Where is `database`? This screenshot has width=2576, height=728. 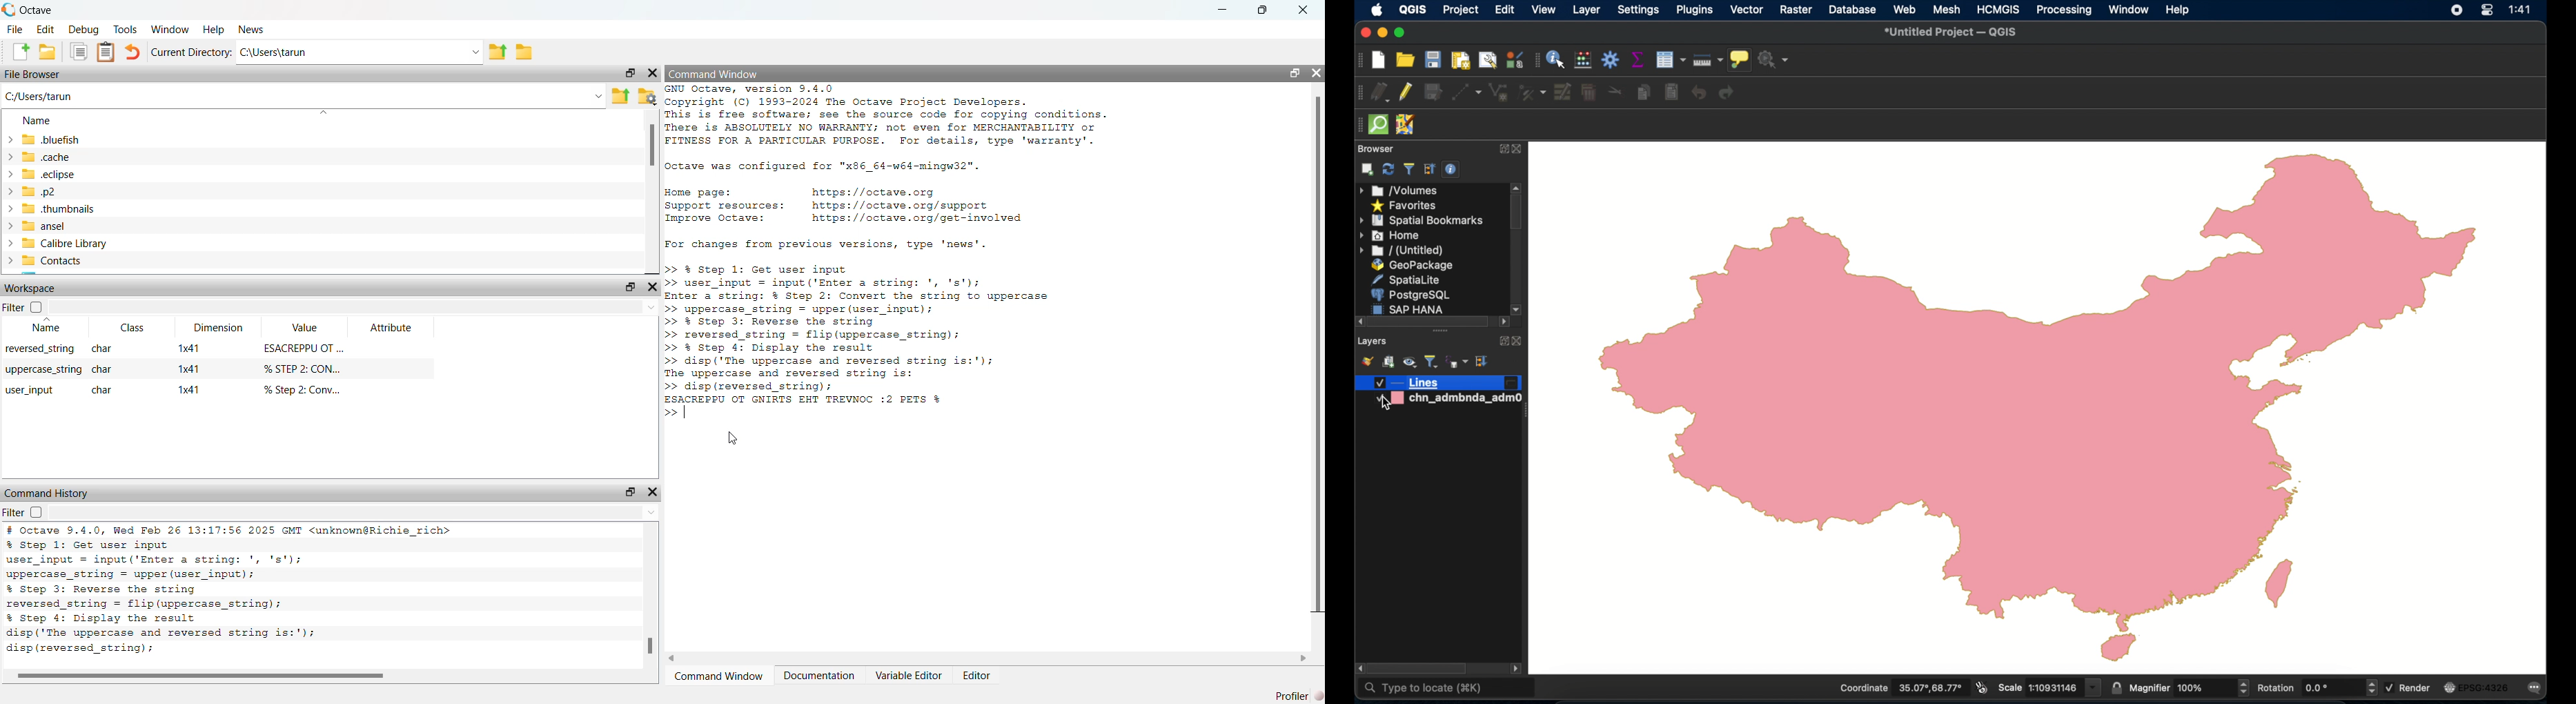 database is located at coordinates (1852, 9).